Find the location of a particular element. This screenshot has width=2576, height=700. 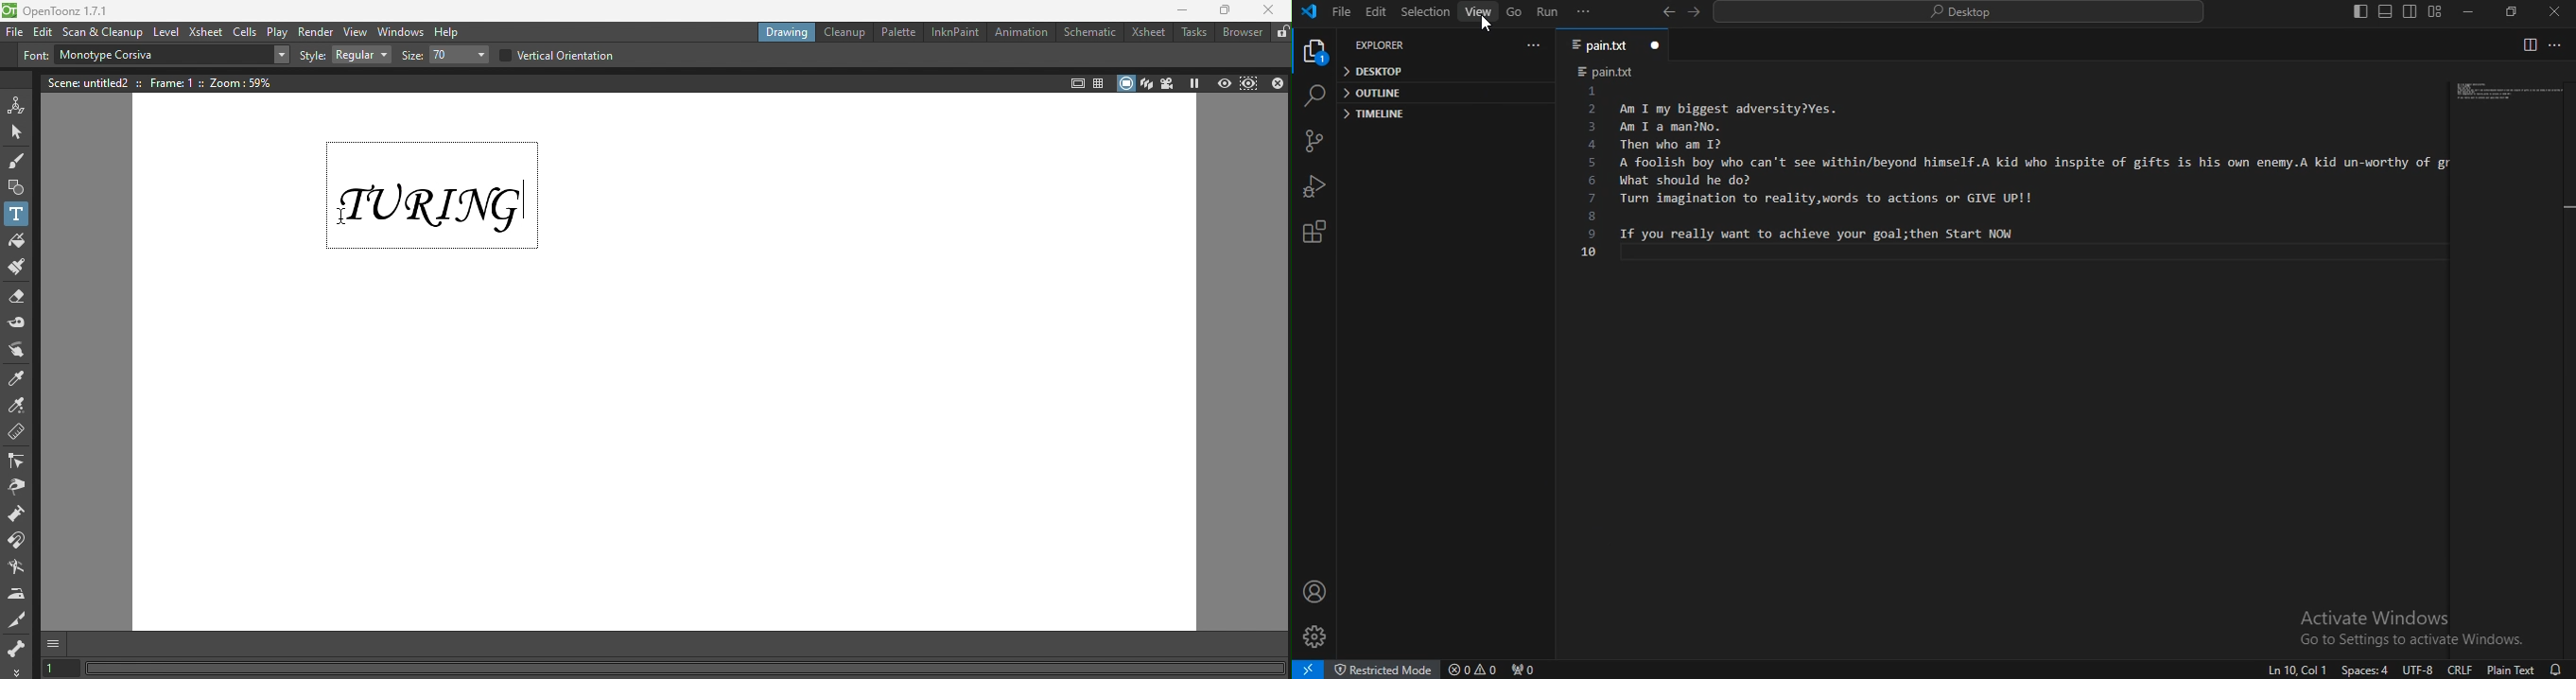

view is located at coordinates (1480, 11).